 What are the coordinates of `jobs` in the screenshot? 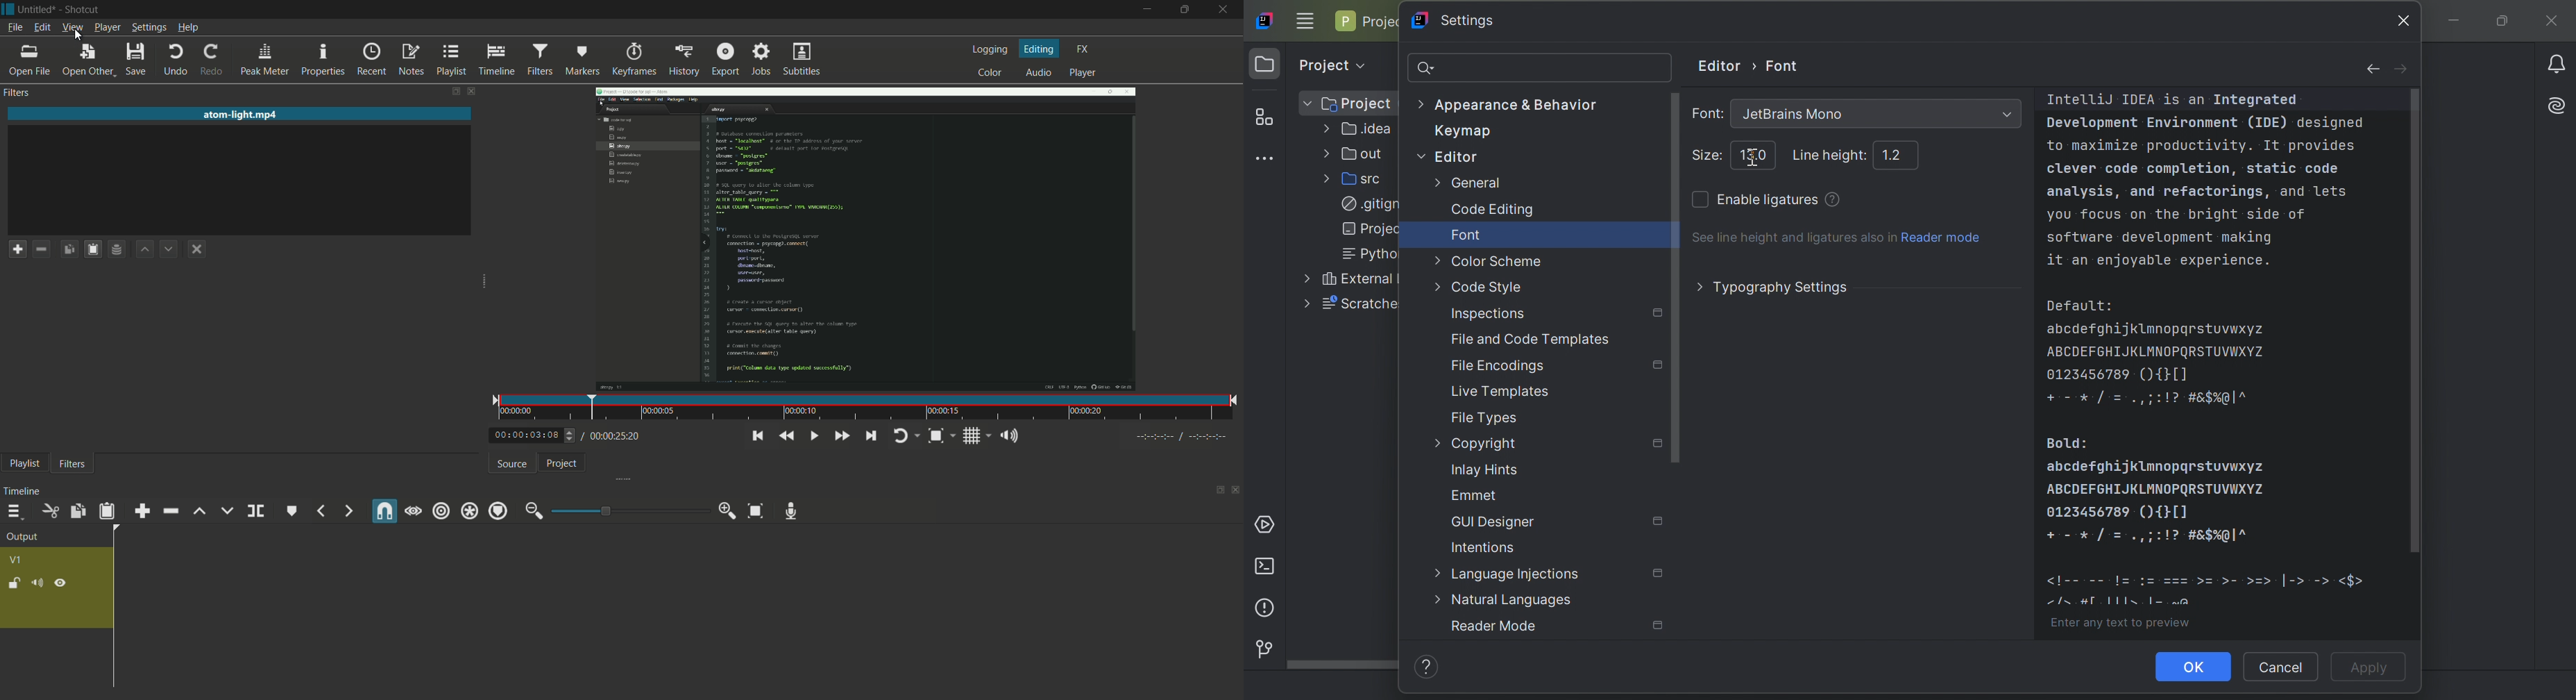 It's located at (761, 60).